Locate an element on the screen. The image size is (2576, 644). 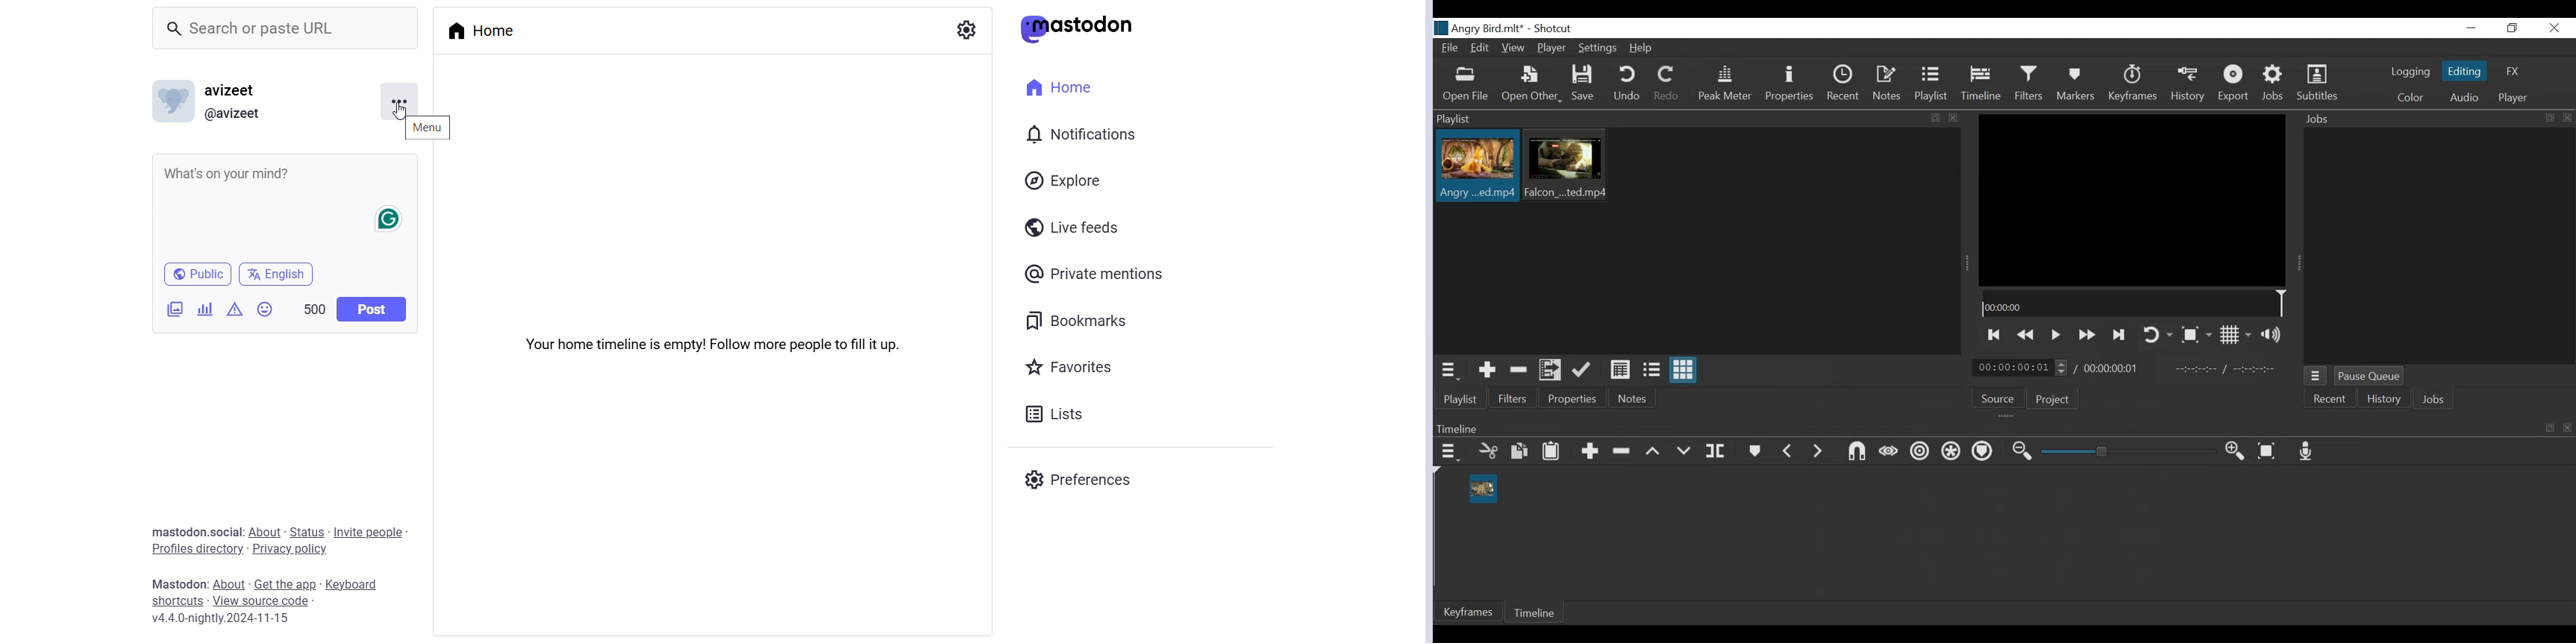
Keyframe is located at coordinates (2134, 84).